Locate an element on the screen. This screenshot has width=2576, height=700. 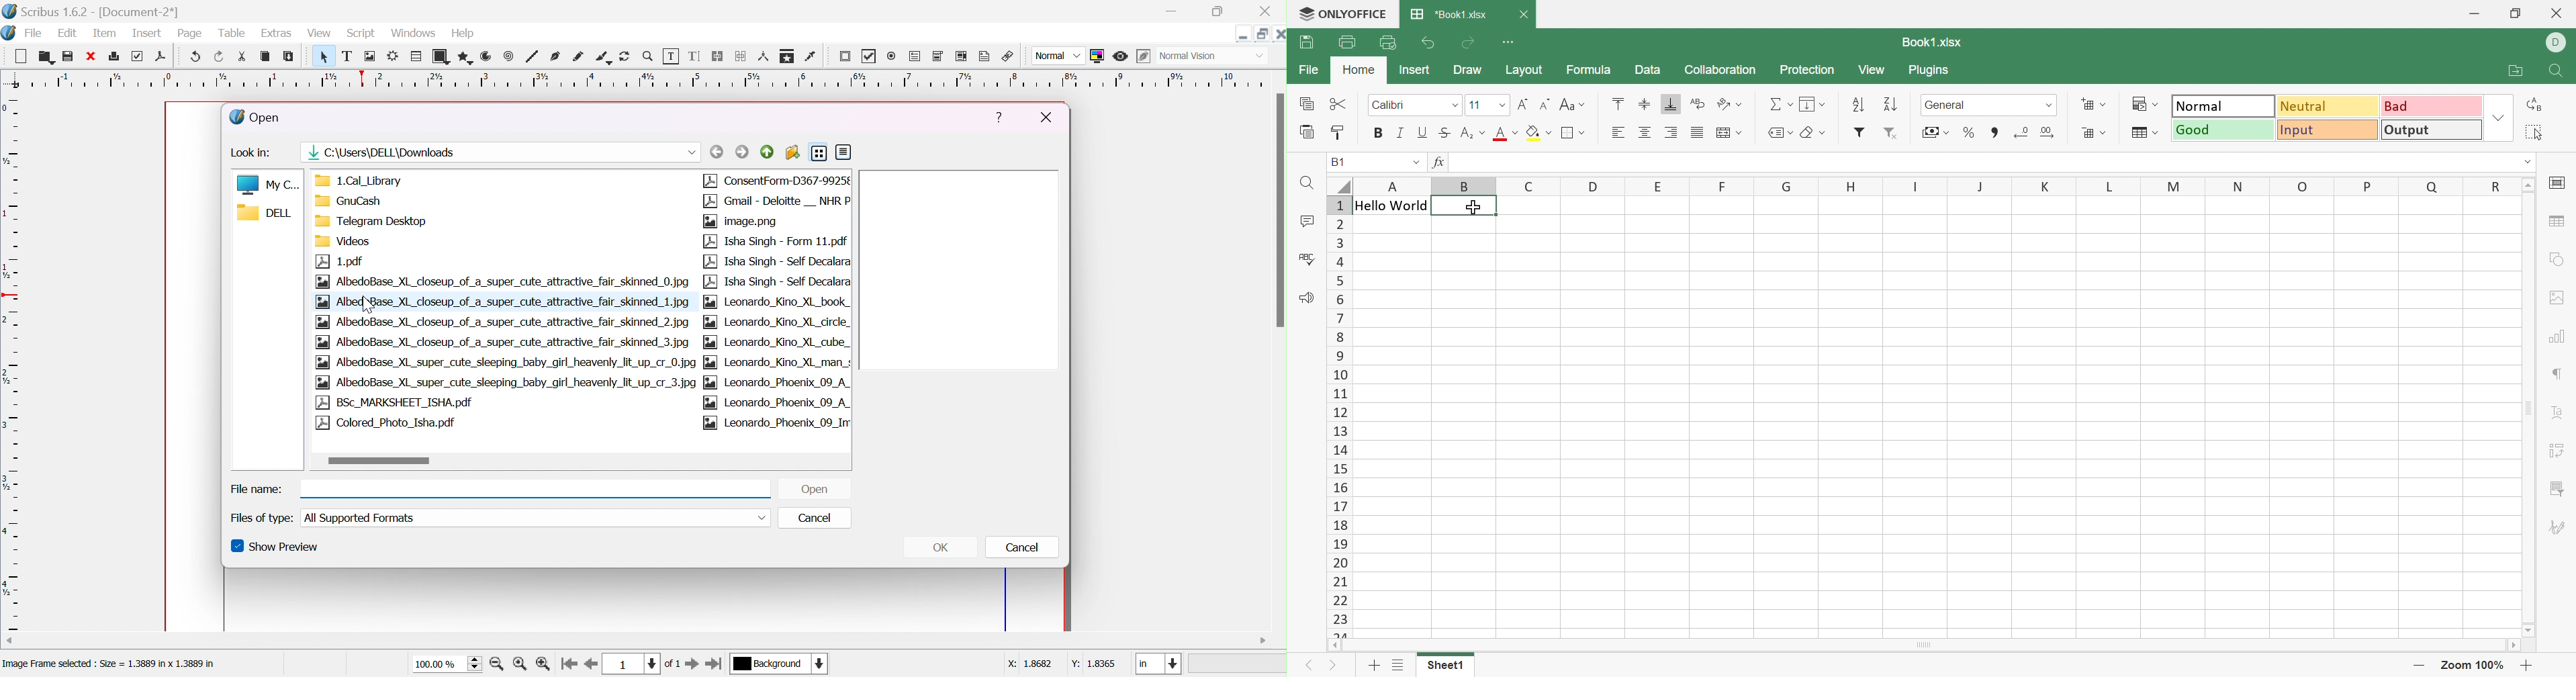
undo is located at coordinates (197, 57).